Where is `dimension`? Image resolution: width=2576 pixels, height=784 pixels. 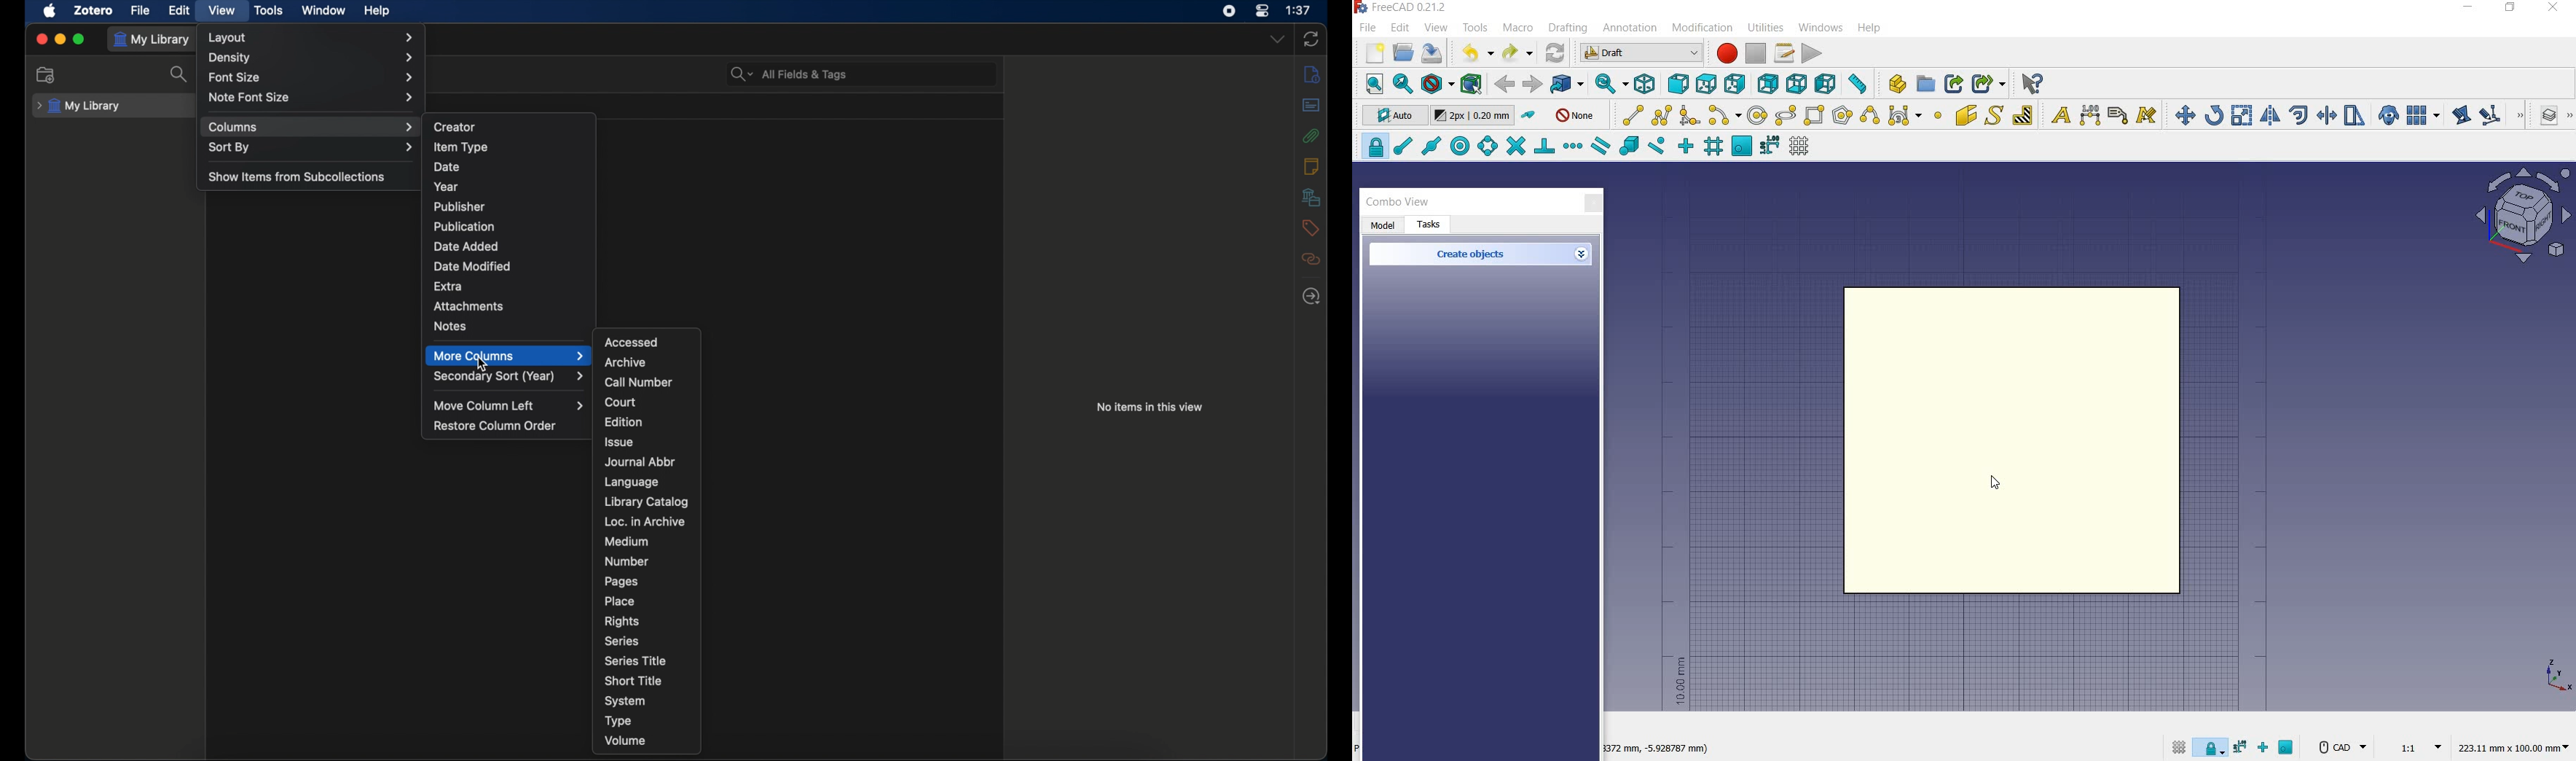
dimension is located at coordinates (1661, 750).